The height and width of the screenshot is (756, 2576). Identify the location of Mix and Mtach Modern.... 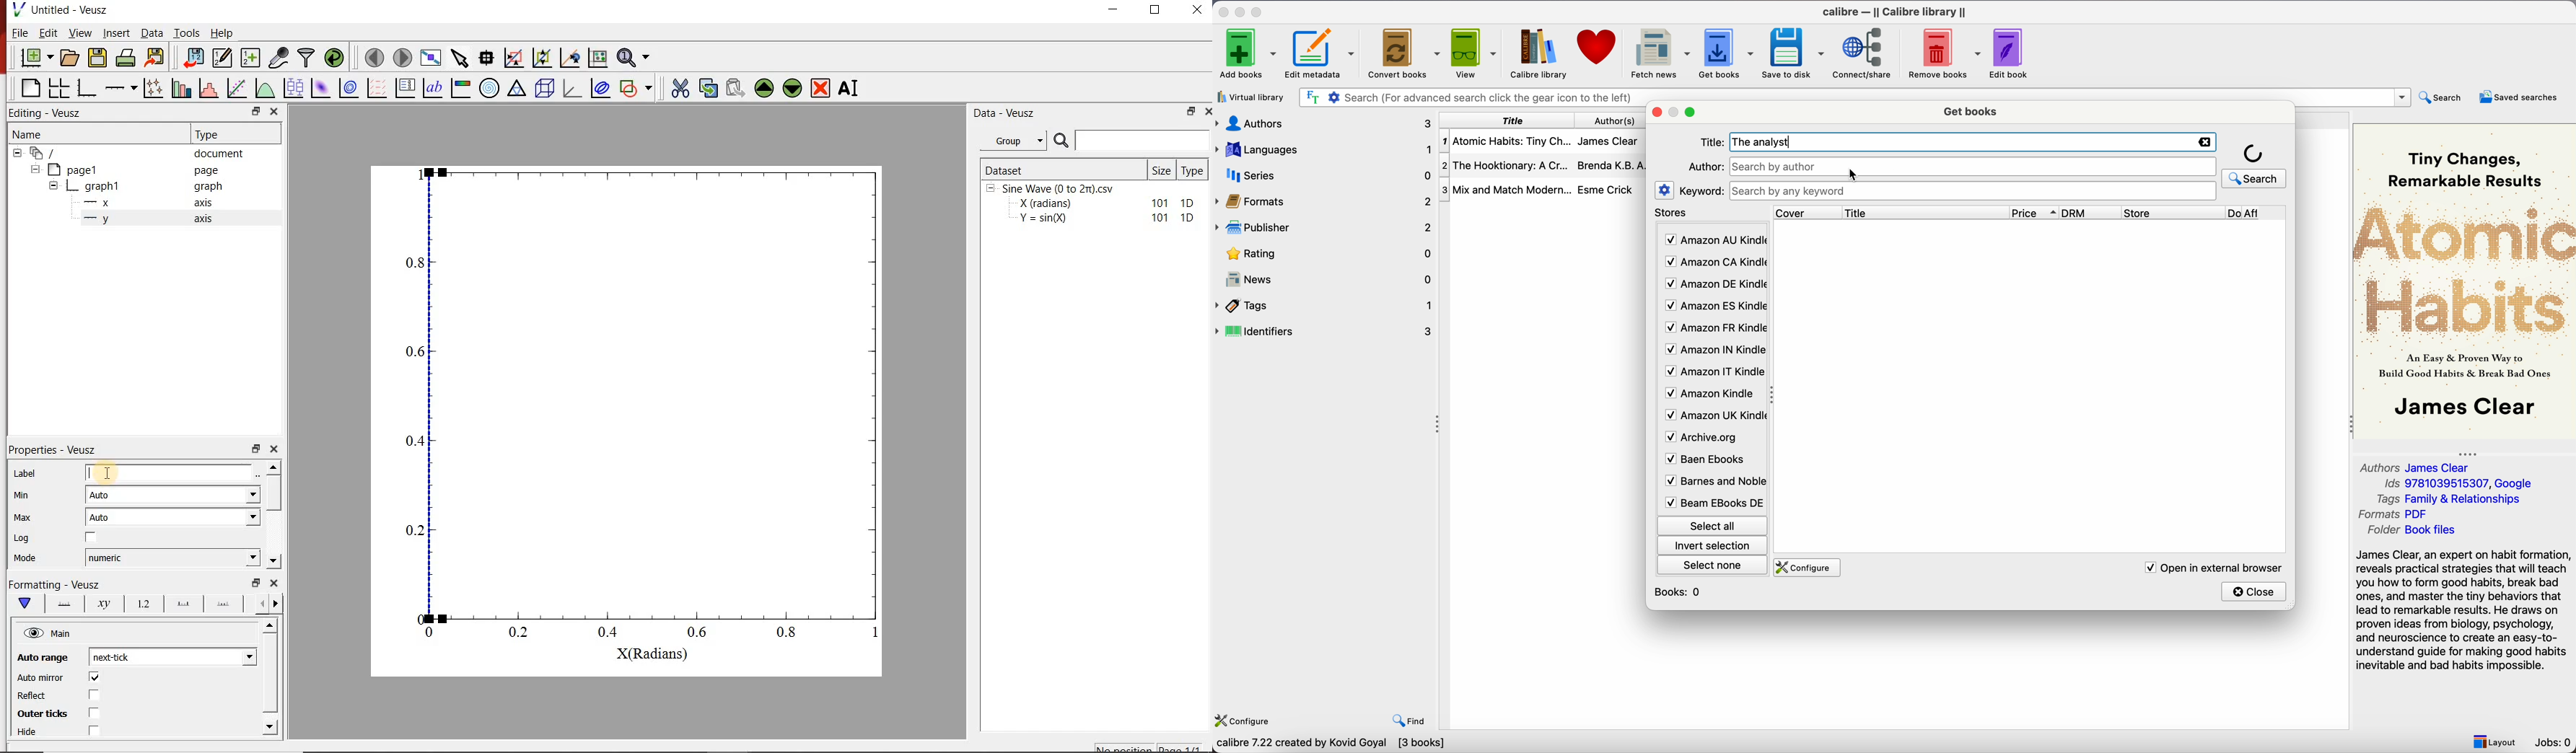
(1504, 189).